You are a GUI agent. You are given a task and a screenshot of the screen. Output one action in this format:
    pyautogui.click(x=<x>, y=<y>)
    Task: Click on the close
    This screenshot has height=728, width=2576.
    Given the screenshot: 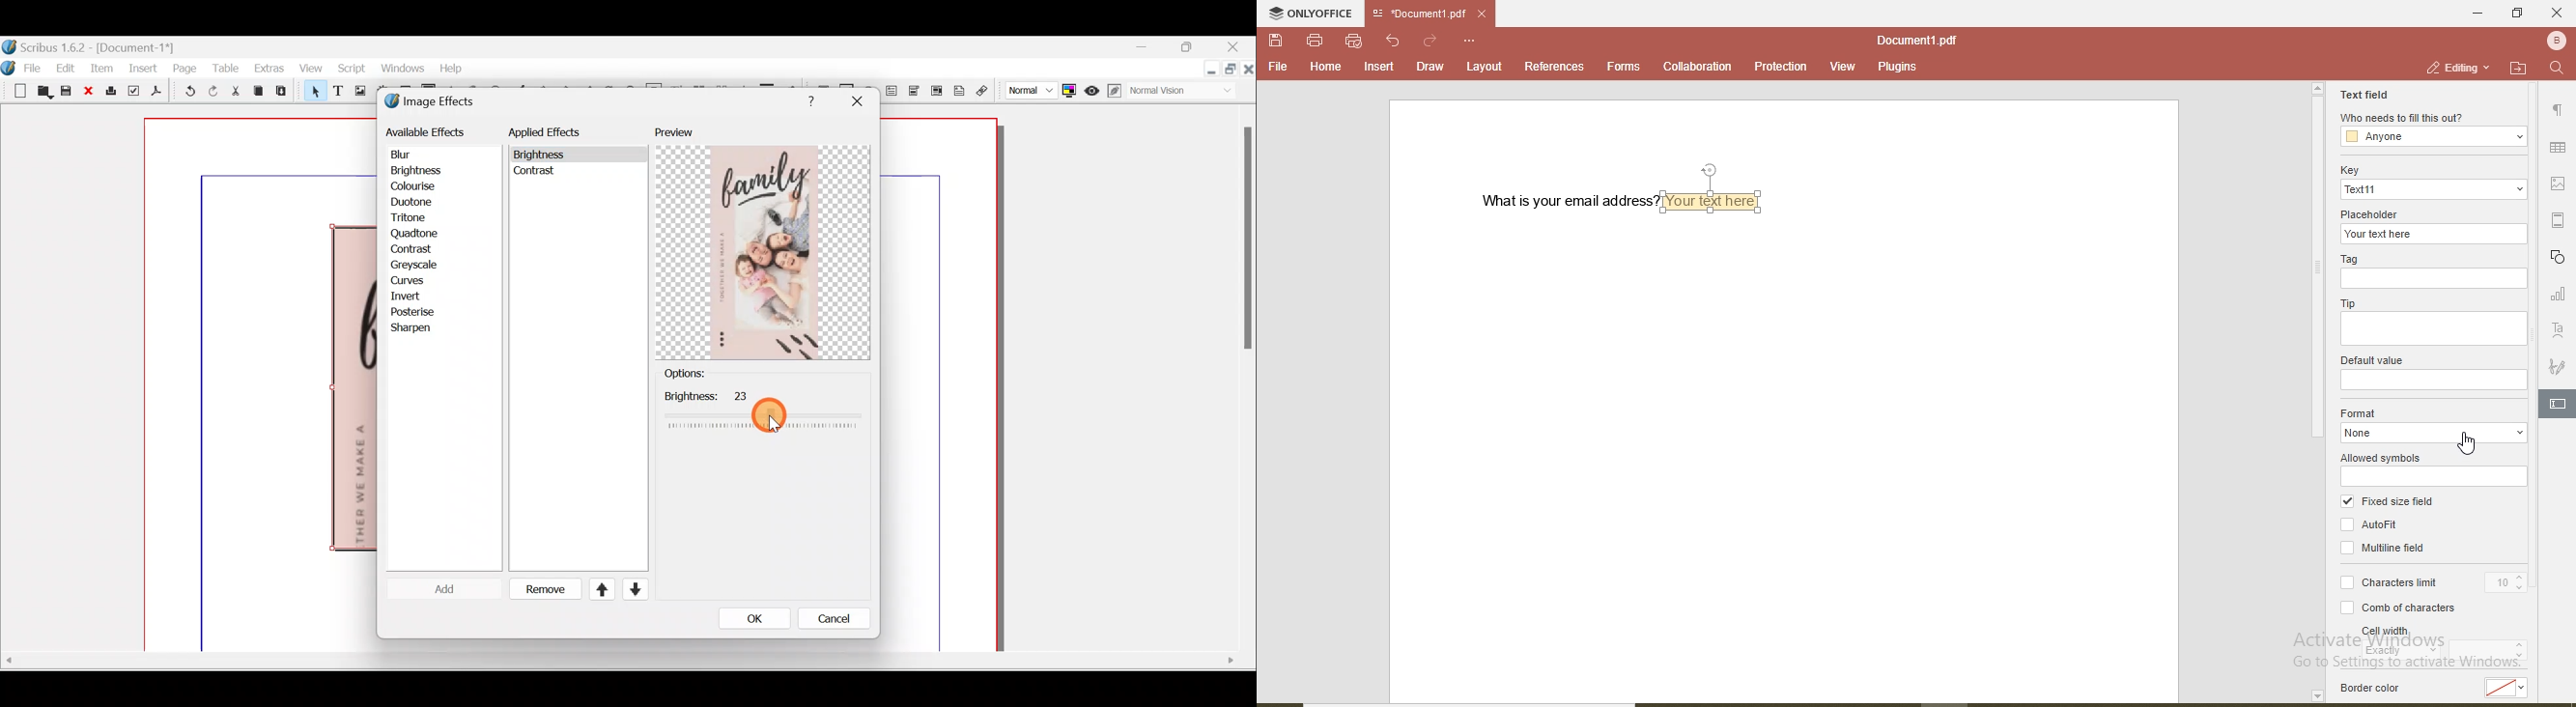 What is the action you would take?
    pyautogui.click(x=2557, y=13)
    